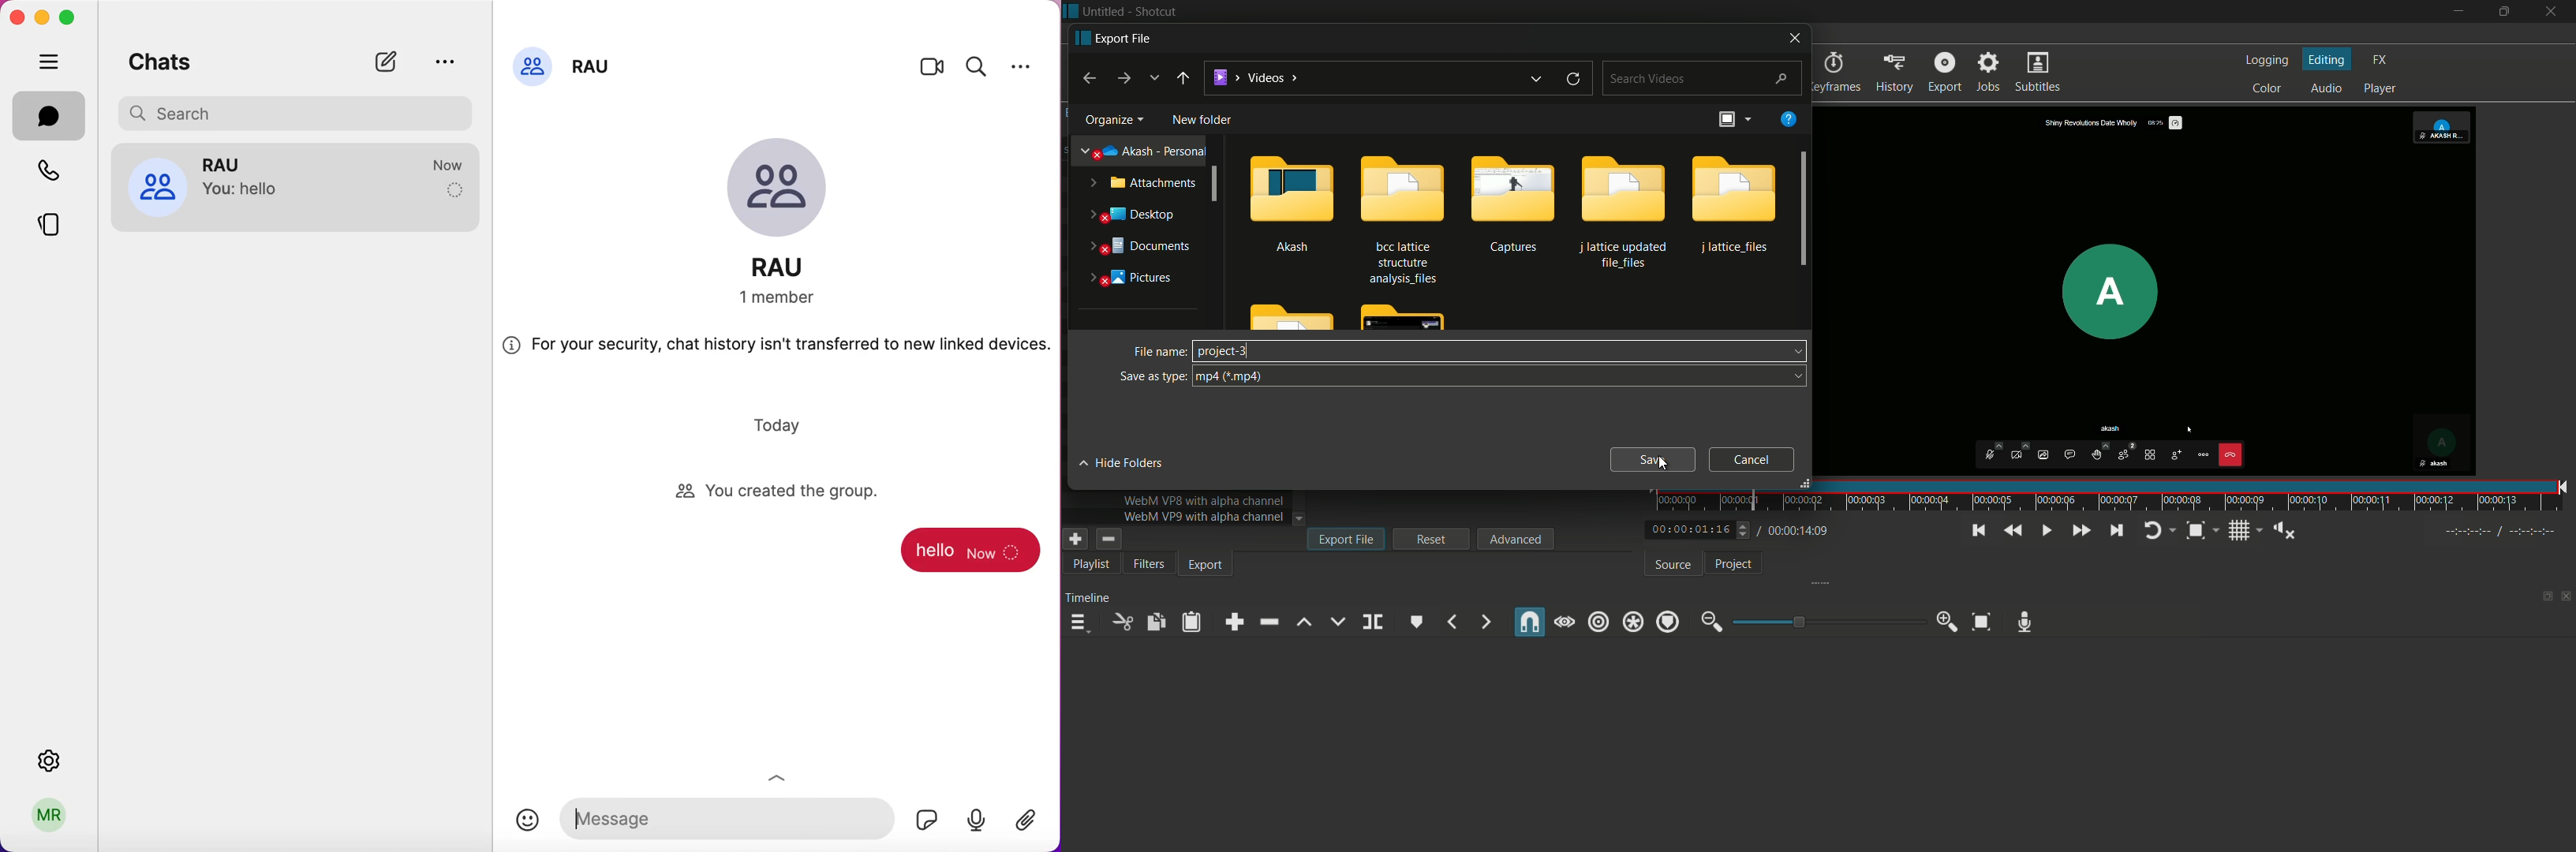 The height and width of the screenshot is (868, 2576). Describe the element at coordinates (157, 186) in the screenshot. I see `profile picture` at that location.